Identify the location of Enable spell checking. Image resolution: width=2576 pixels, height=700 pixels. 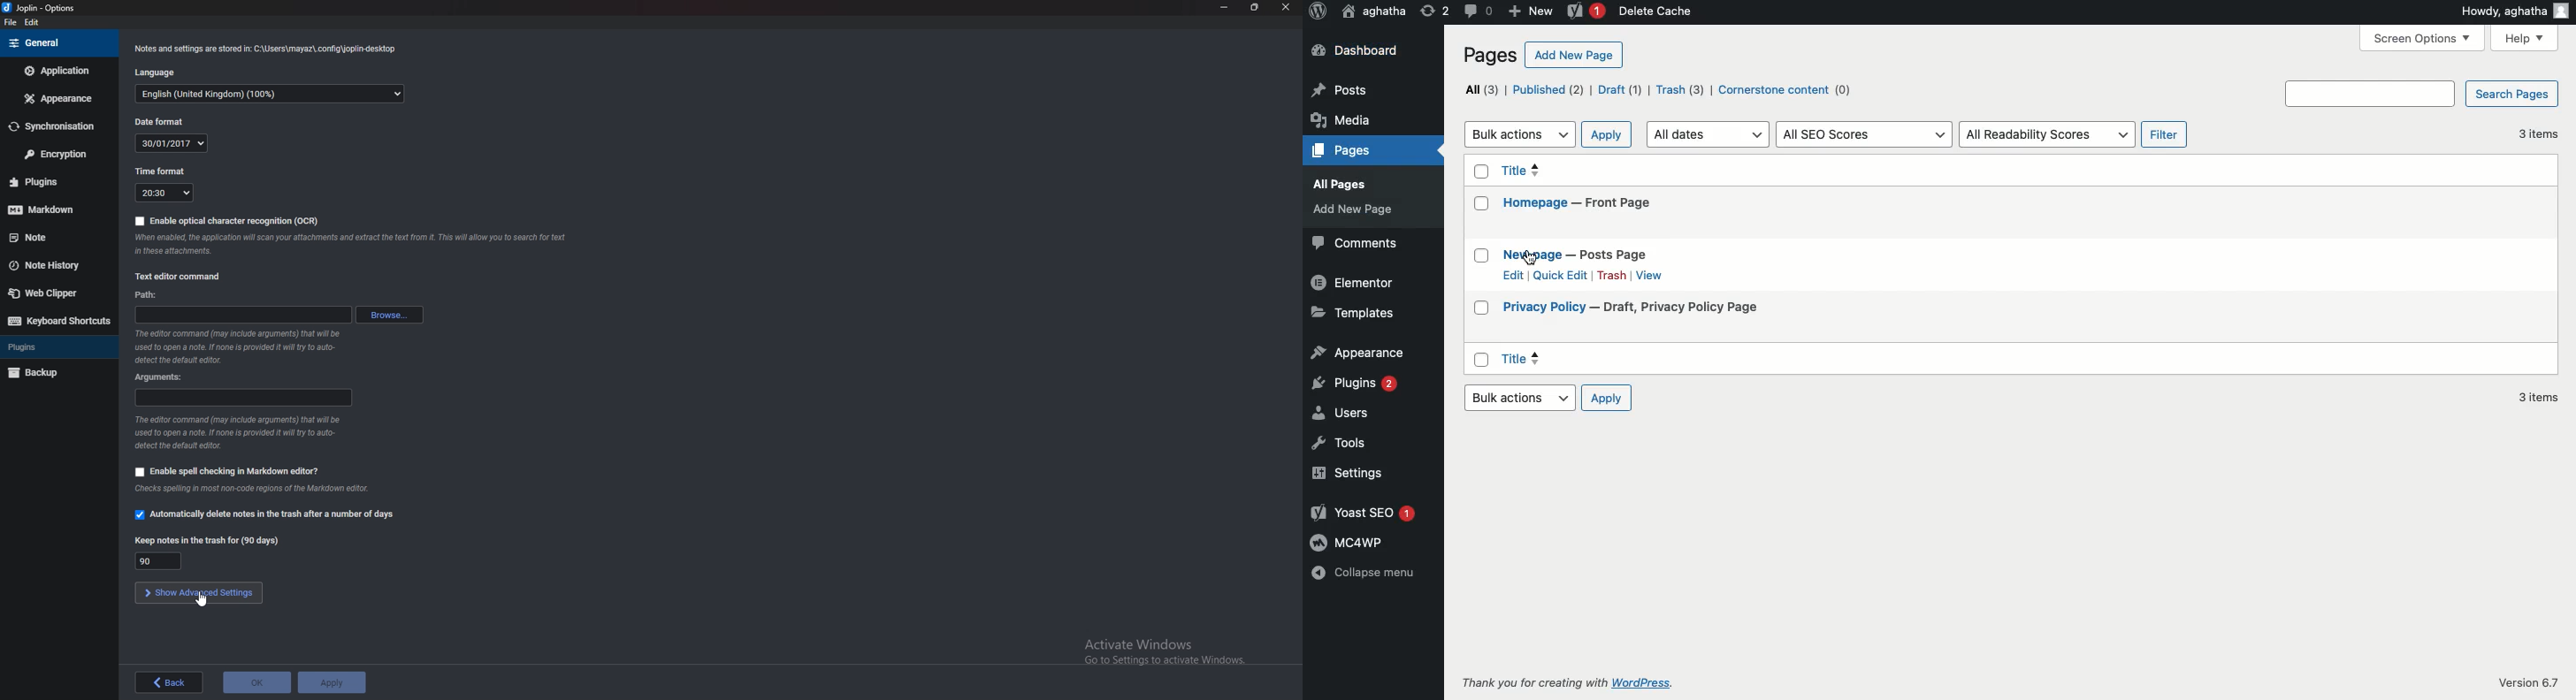
(227, 470).